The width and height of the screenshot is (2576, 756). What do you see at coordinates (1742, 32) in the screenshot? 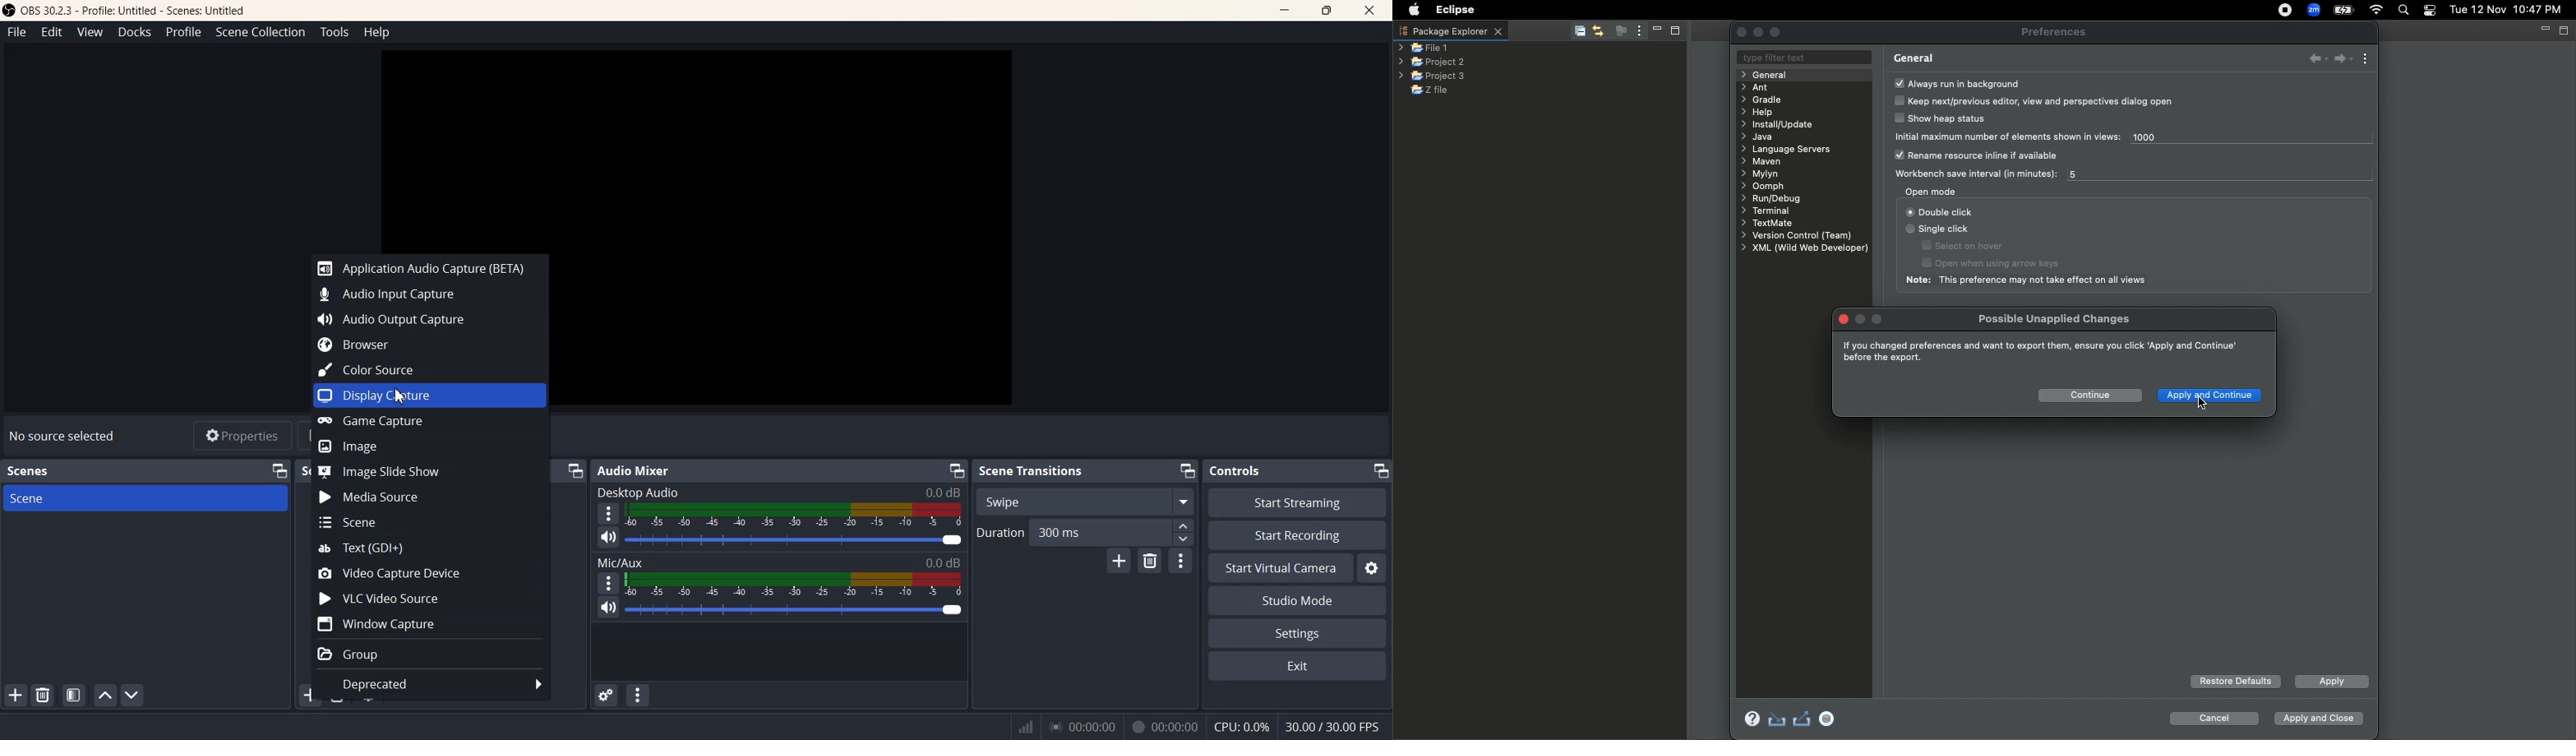
I see `Close` at bounding box center [1742, 32].